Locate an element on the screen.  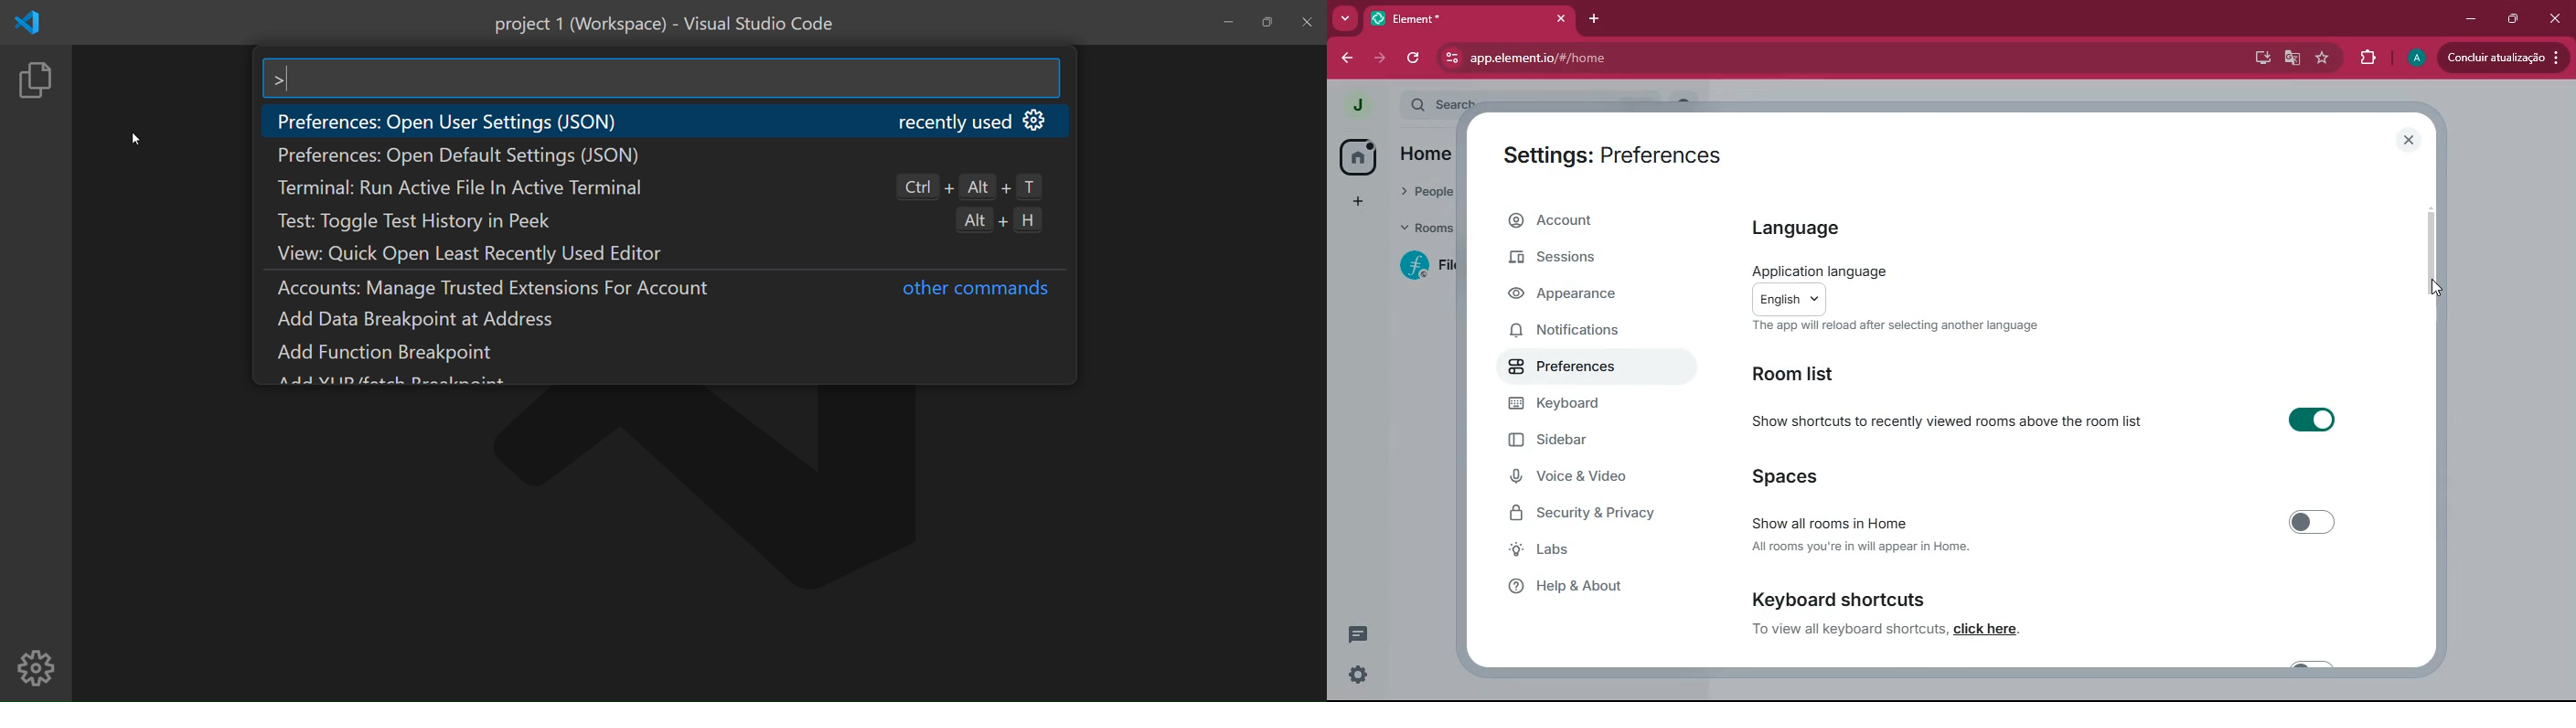
close is located at coordinates (2554, 19).